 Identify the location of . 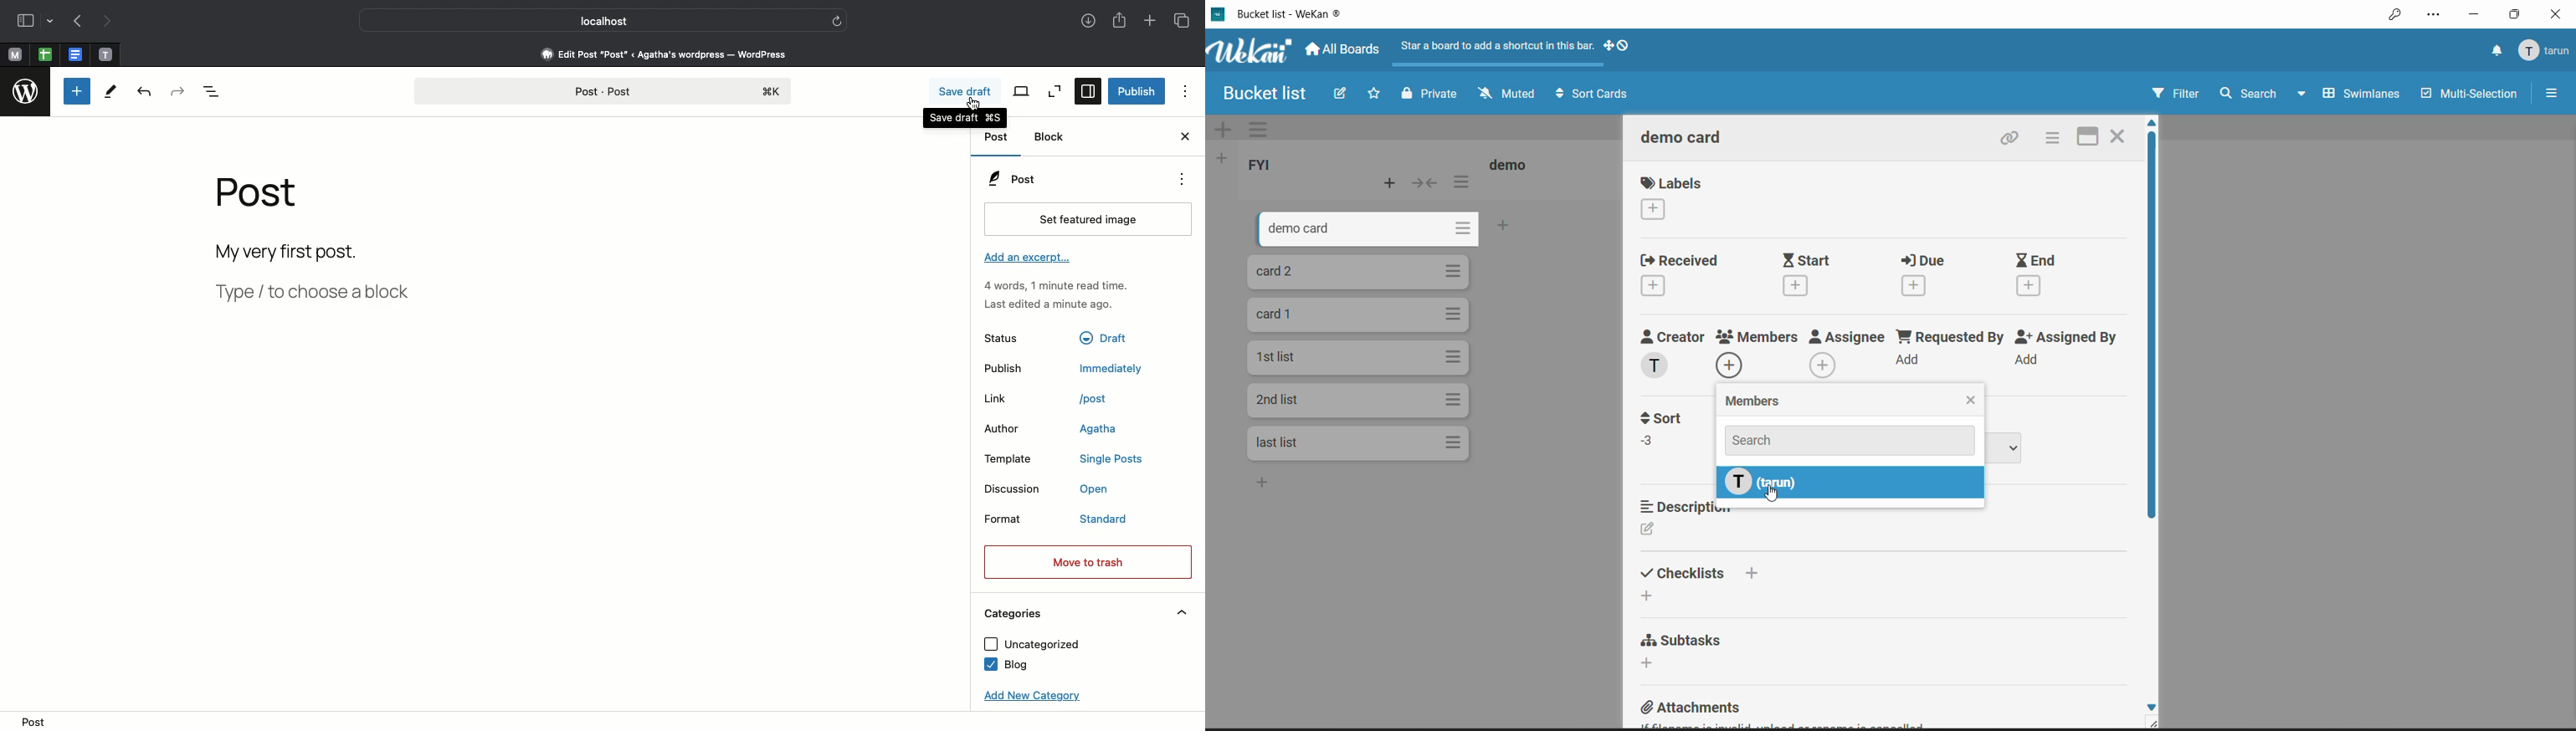
(1929, 260).